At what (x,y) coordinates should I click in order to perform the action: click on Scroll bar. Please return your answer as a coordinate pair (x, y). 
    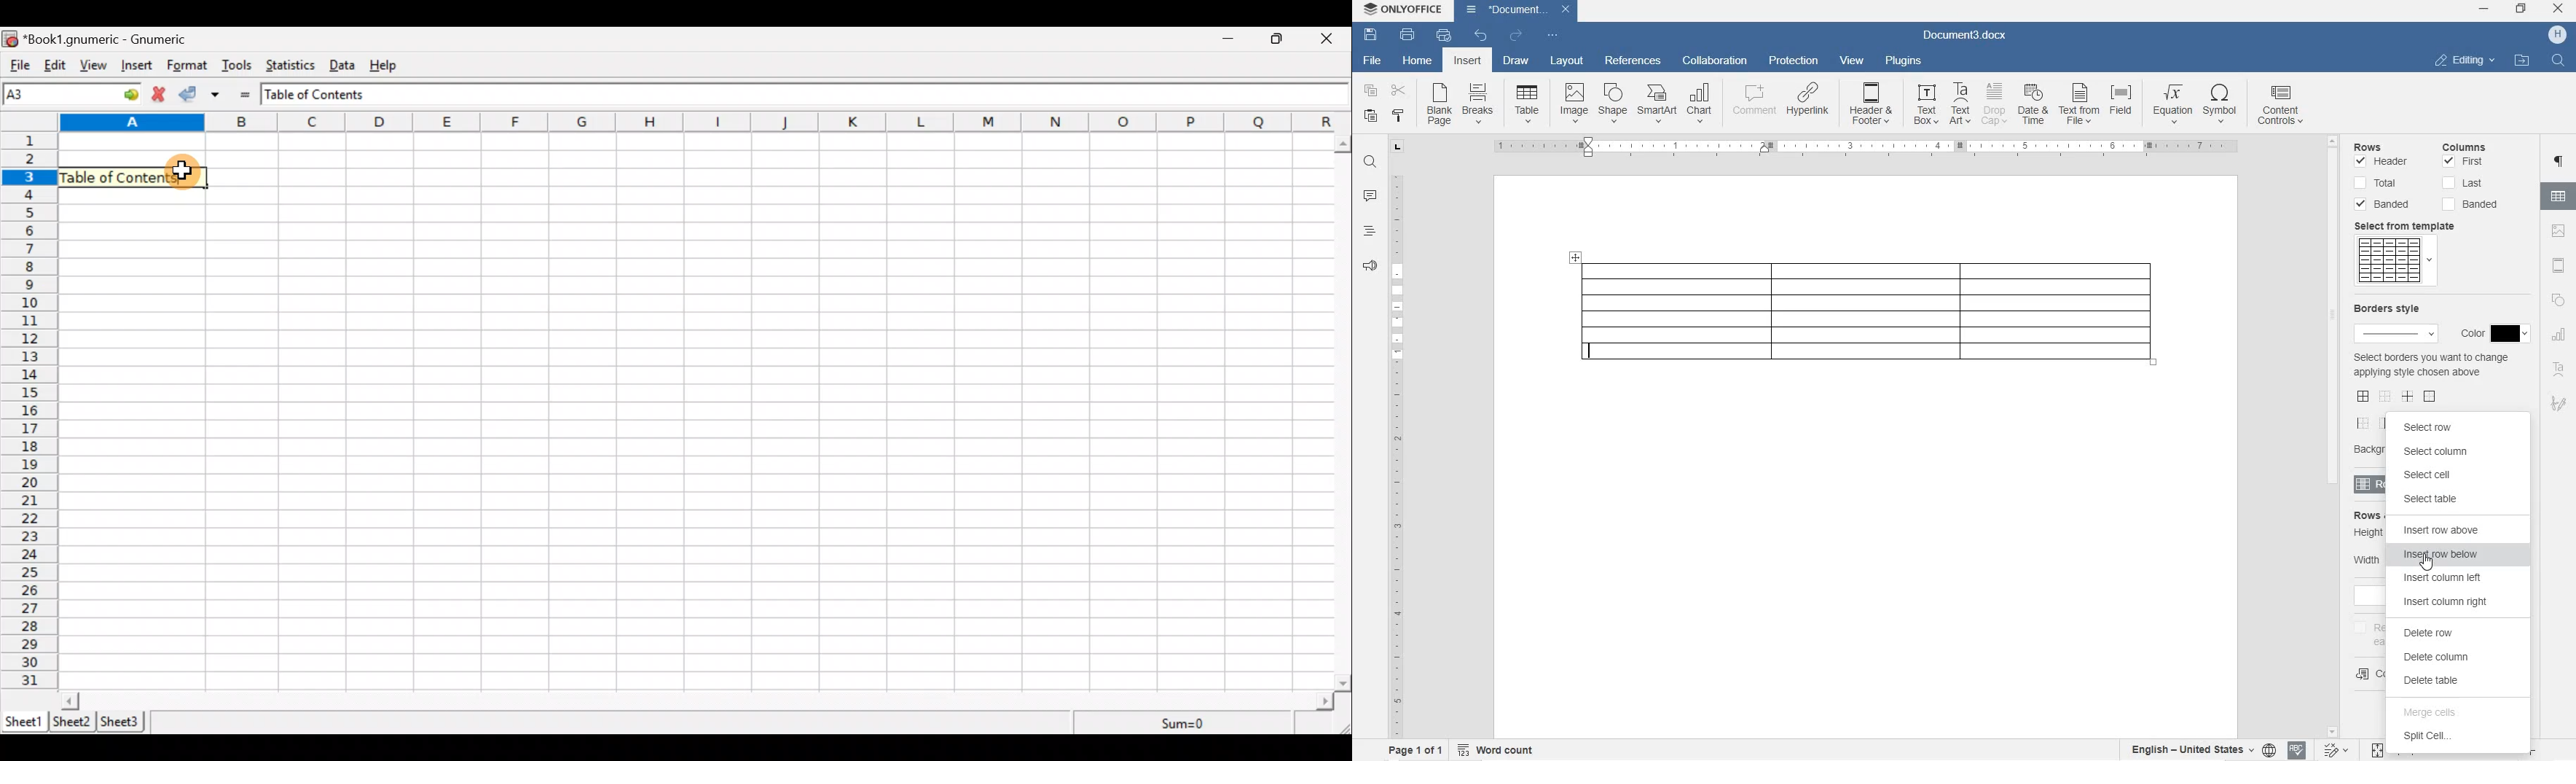
    Looking at the image, I should click on (698, 700).